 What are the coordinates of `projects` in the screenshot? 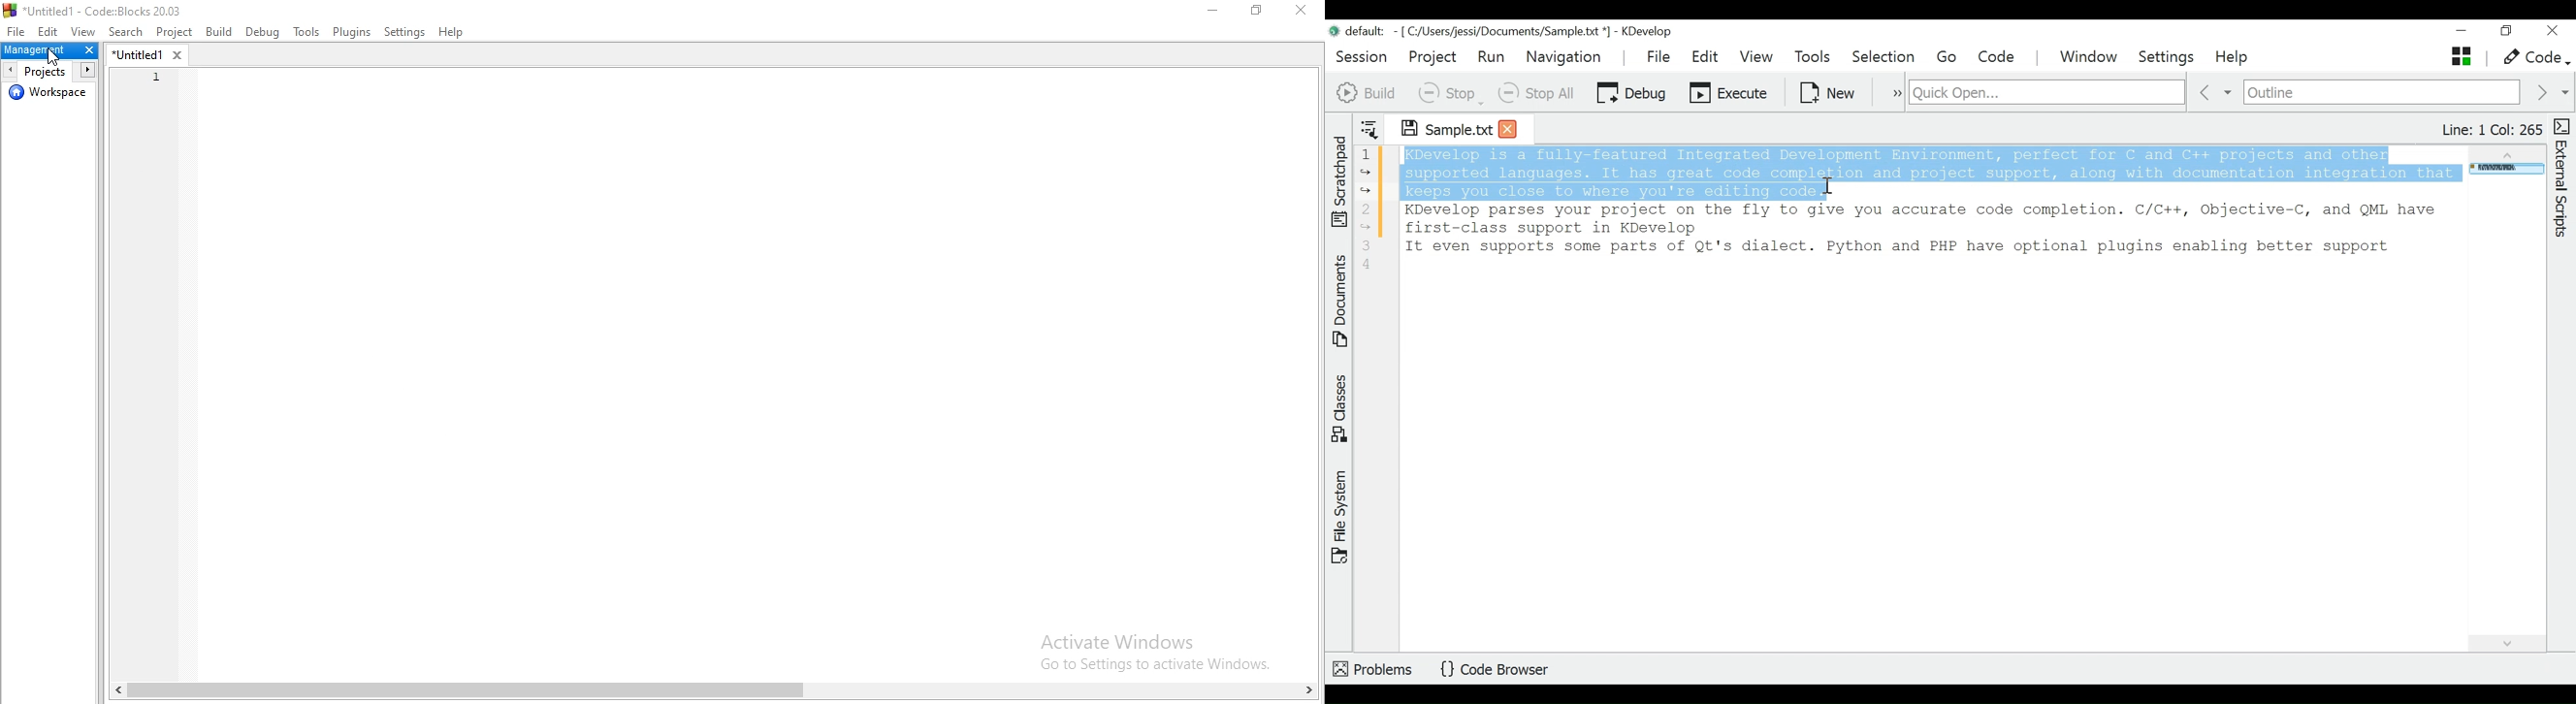 It's located at (48, 71).